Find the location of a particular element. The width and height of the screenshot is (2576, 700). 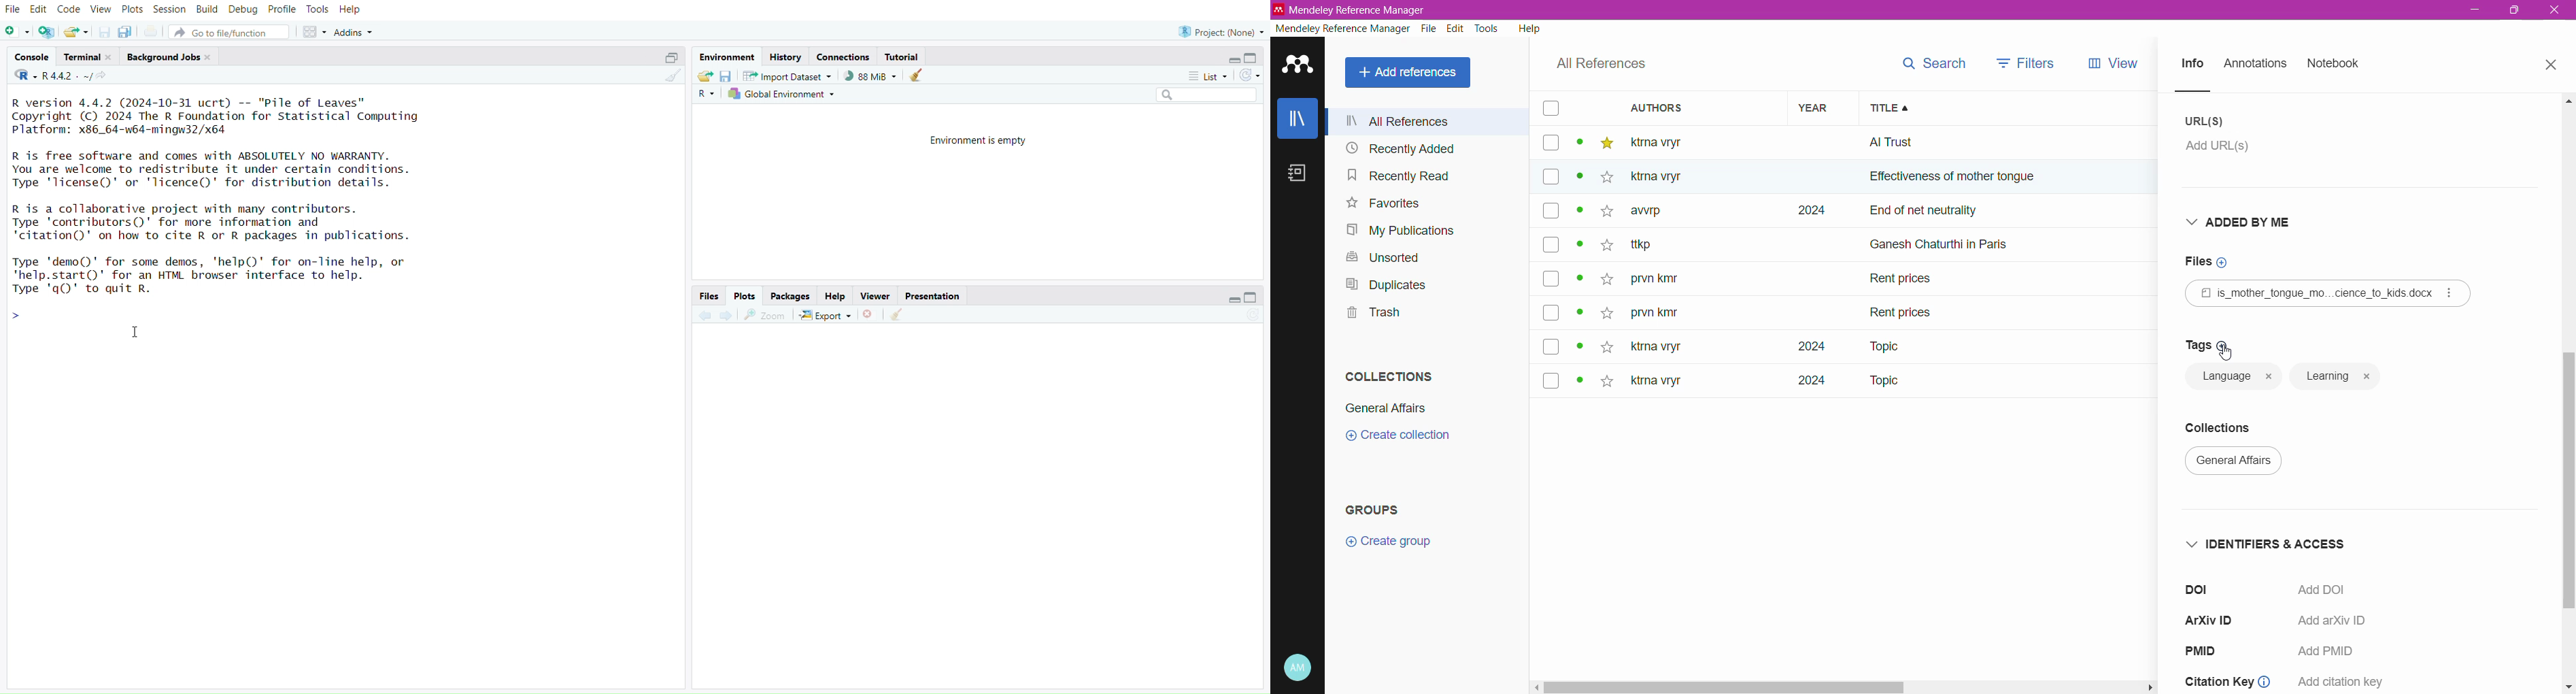

background jobs is located at coordinates (170, 58).